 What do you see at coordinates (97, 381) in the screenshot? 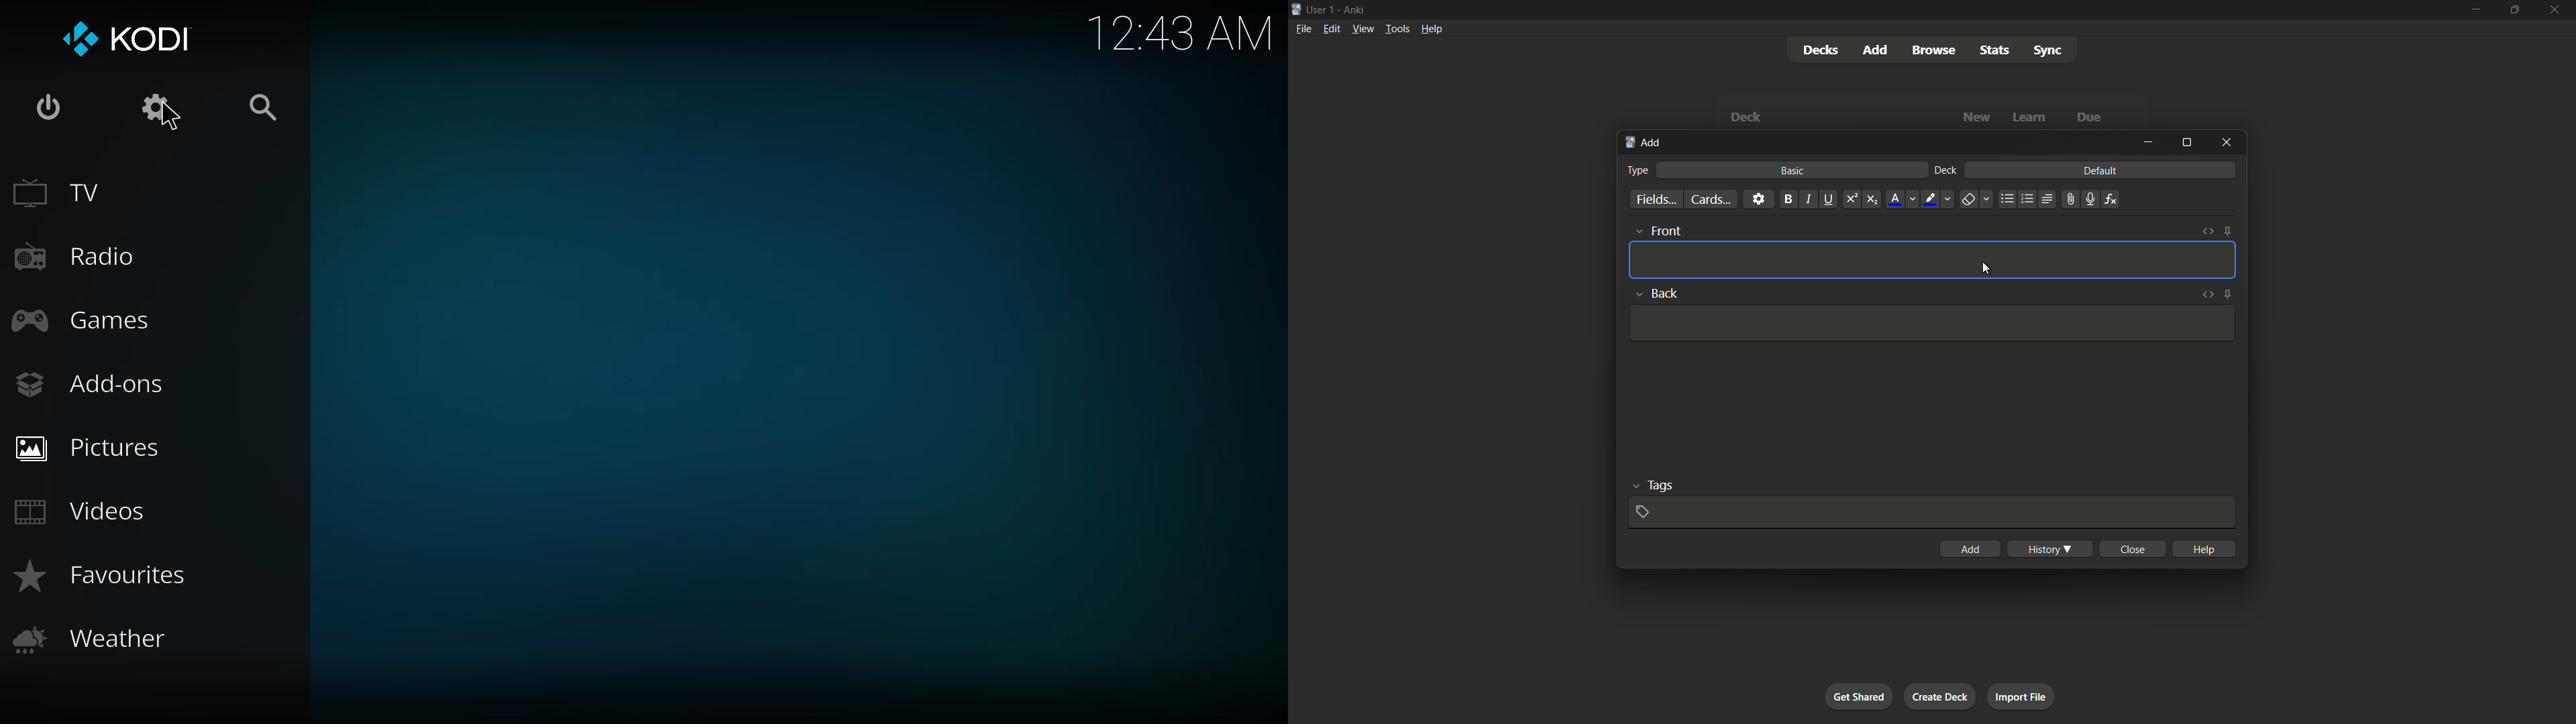
I see `add-ons` at bounding box center [97, 381].